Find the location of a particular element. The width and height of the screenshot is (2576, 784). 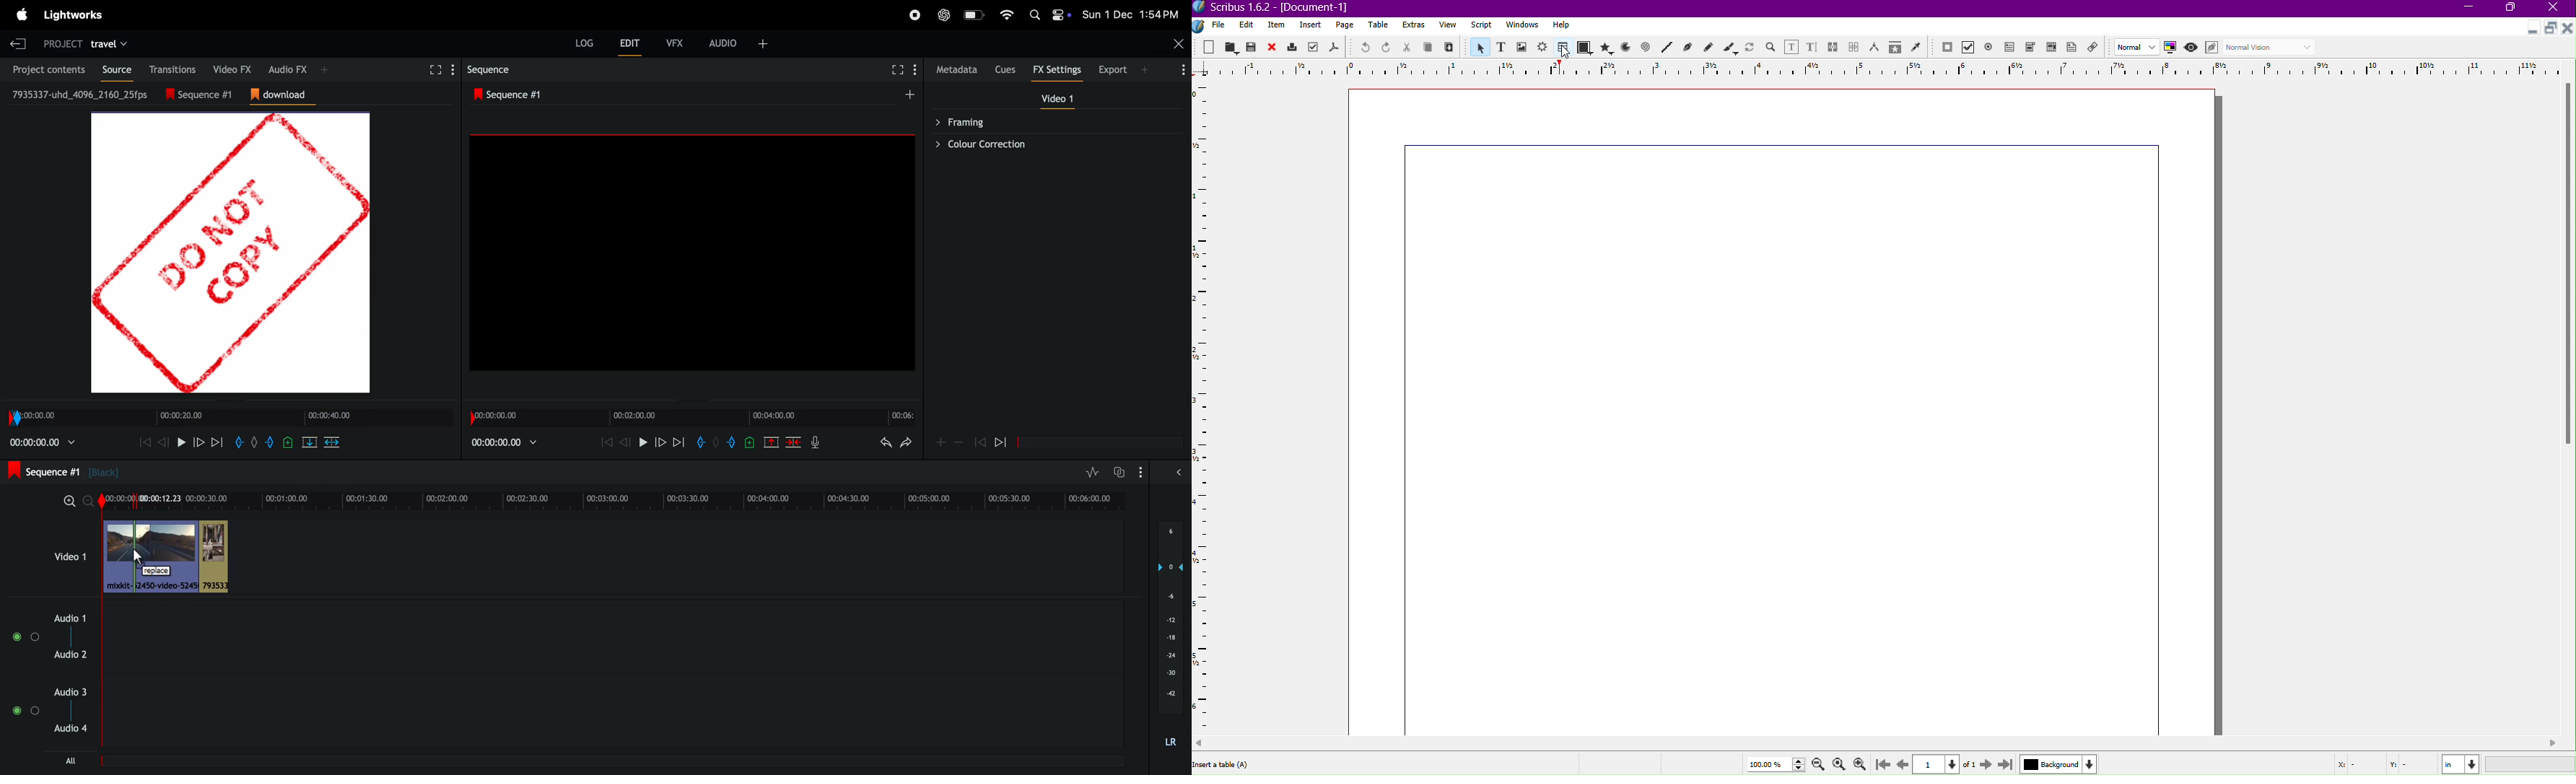

PDF Push Button is located at coordinates (1947, 48).